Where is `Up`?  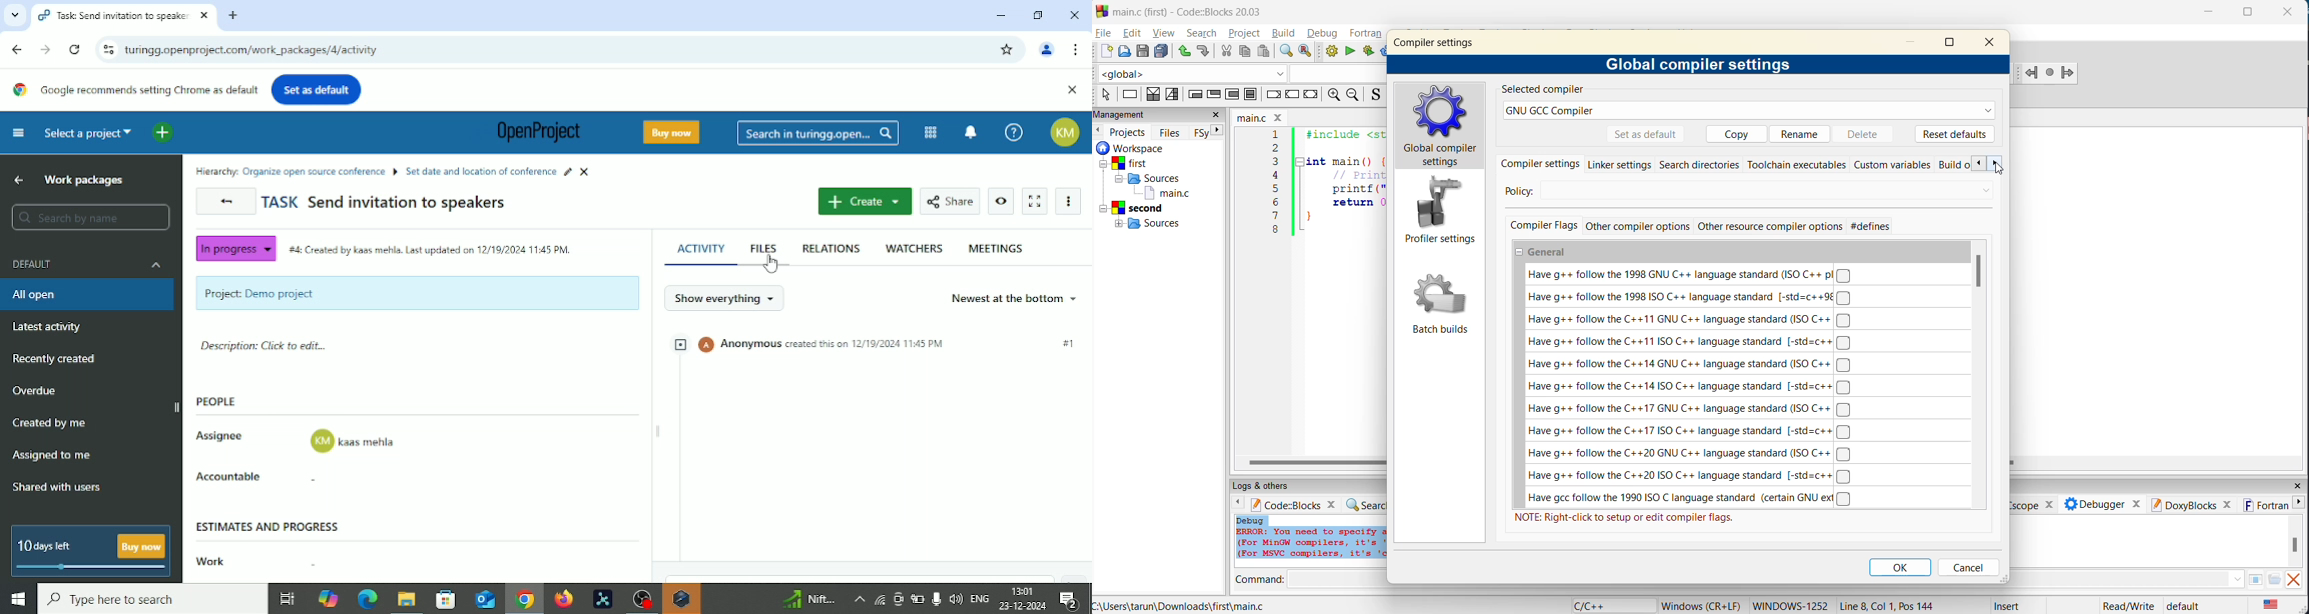 Up is located at coordinates (19, 179).